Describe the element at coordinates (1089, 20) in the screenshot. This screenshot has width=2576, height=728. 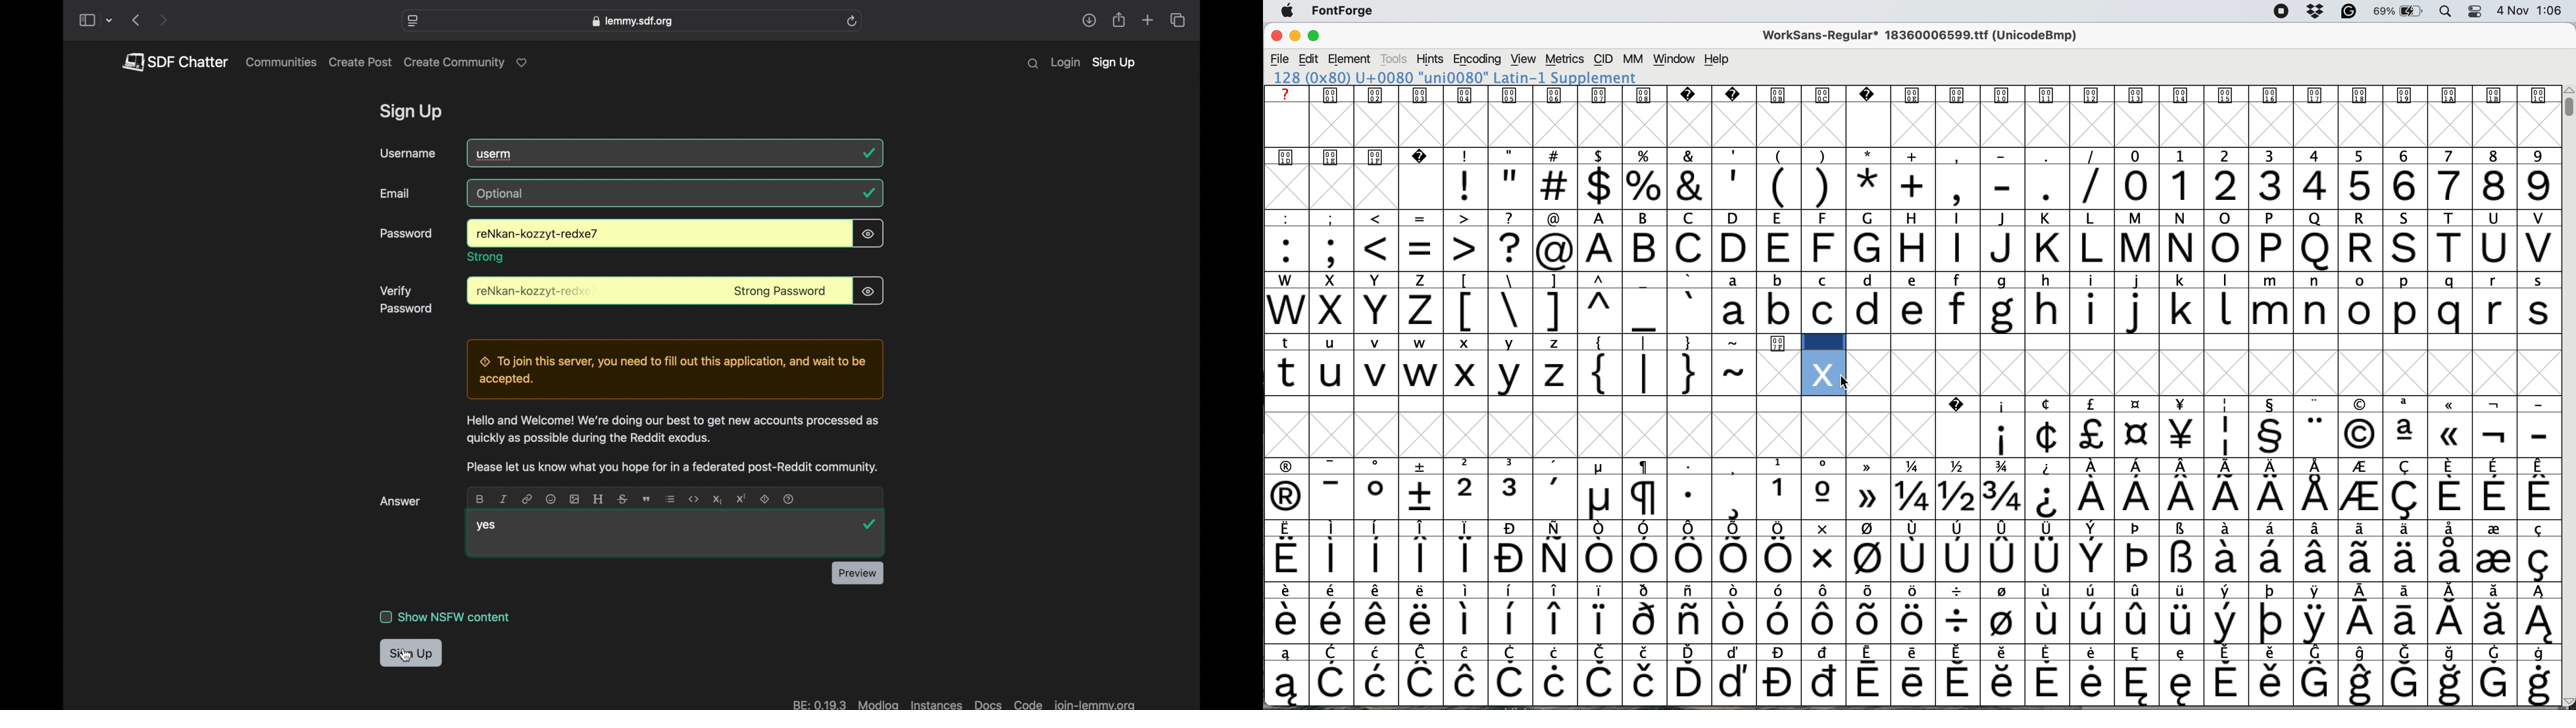
I see `share` at that location.